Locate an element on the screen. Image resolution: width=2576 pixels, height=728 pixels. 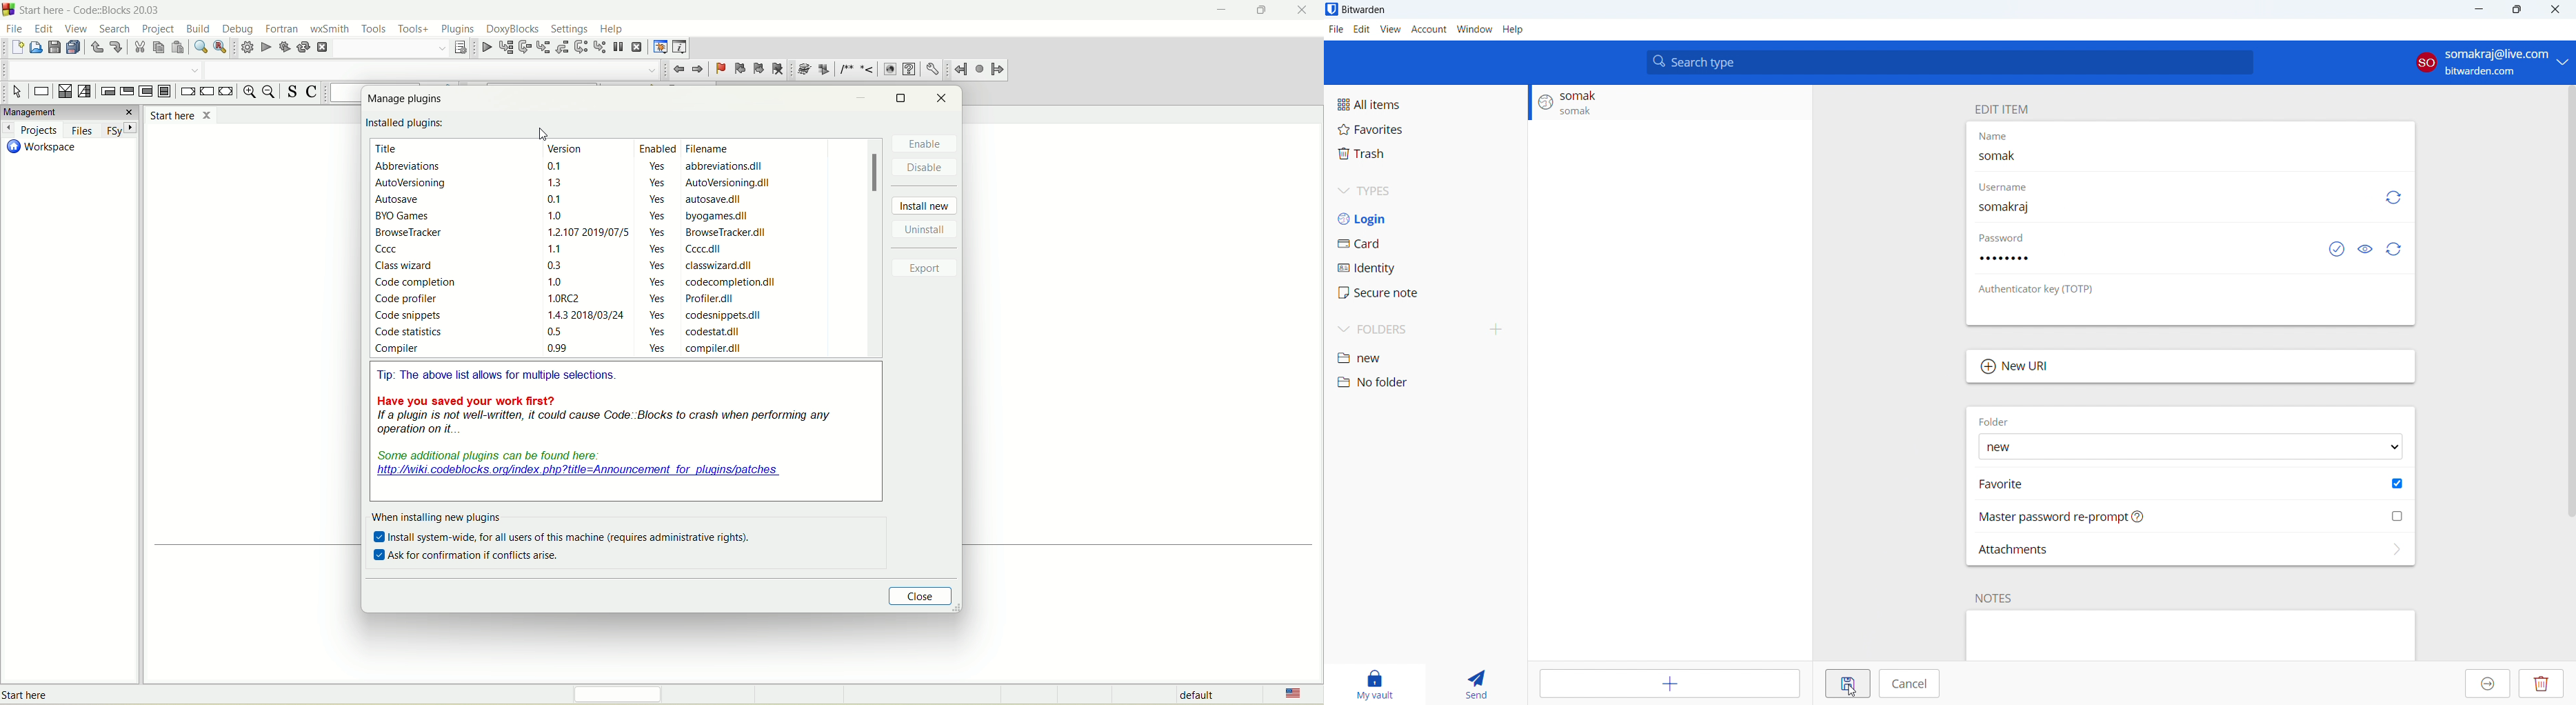
copy is located at coordinates (158, 48).